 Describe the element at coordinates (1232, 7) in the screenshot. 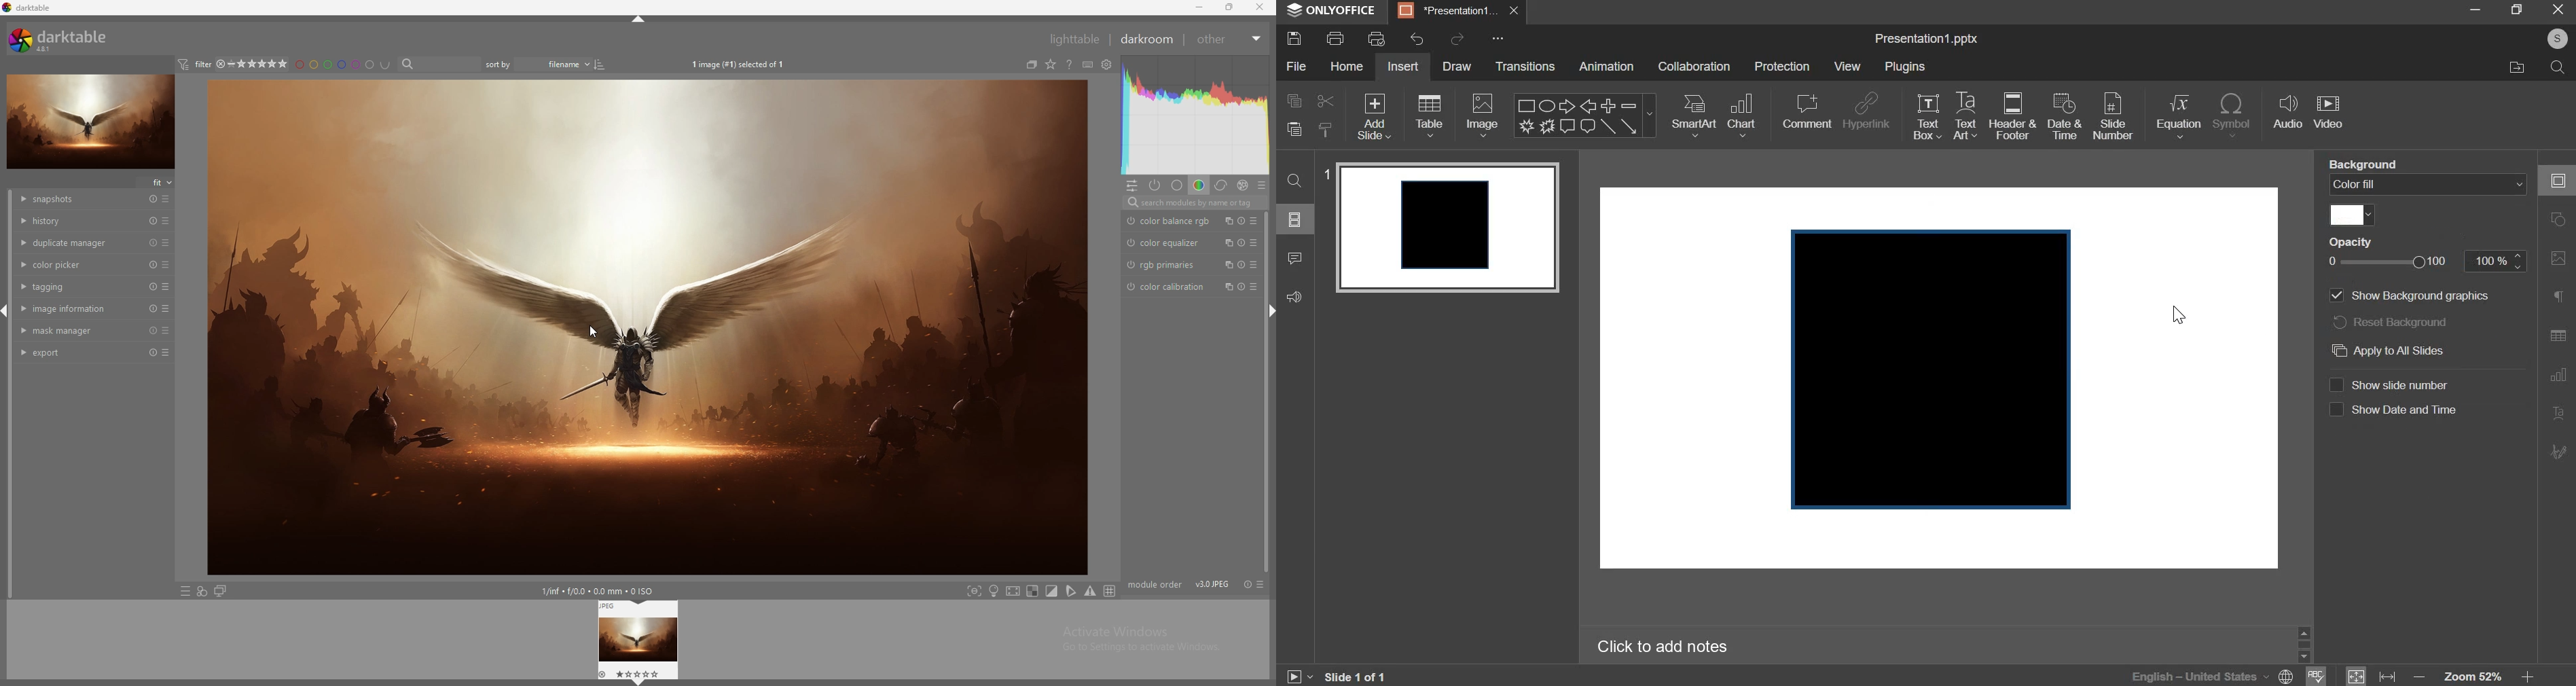

I see `resize` at that location.